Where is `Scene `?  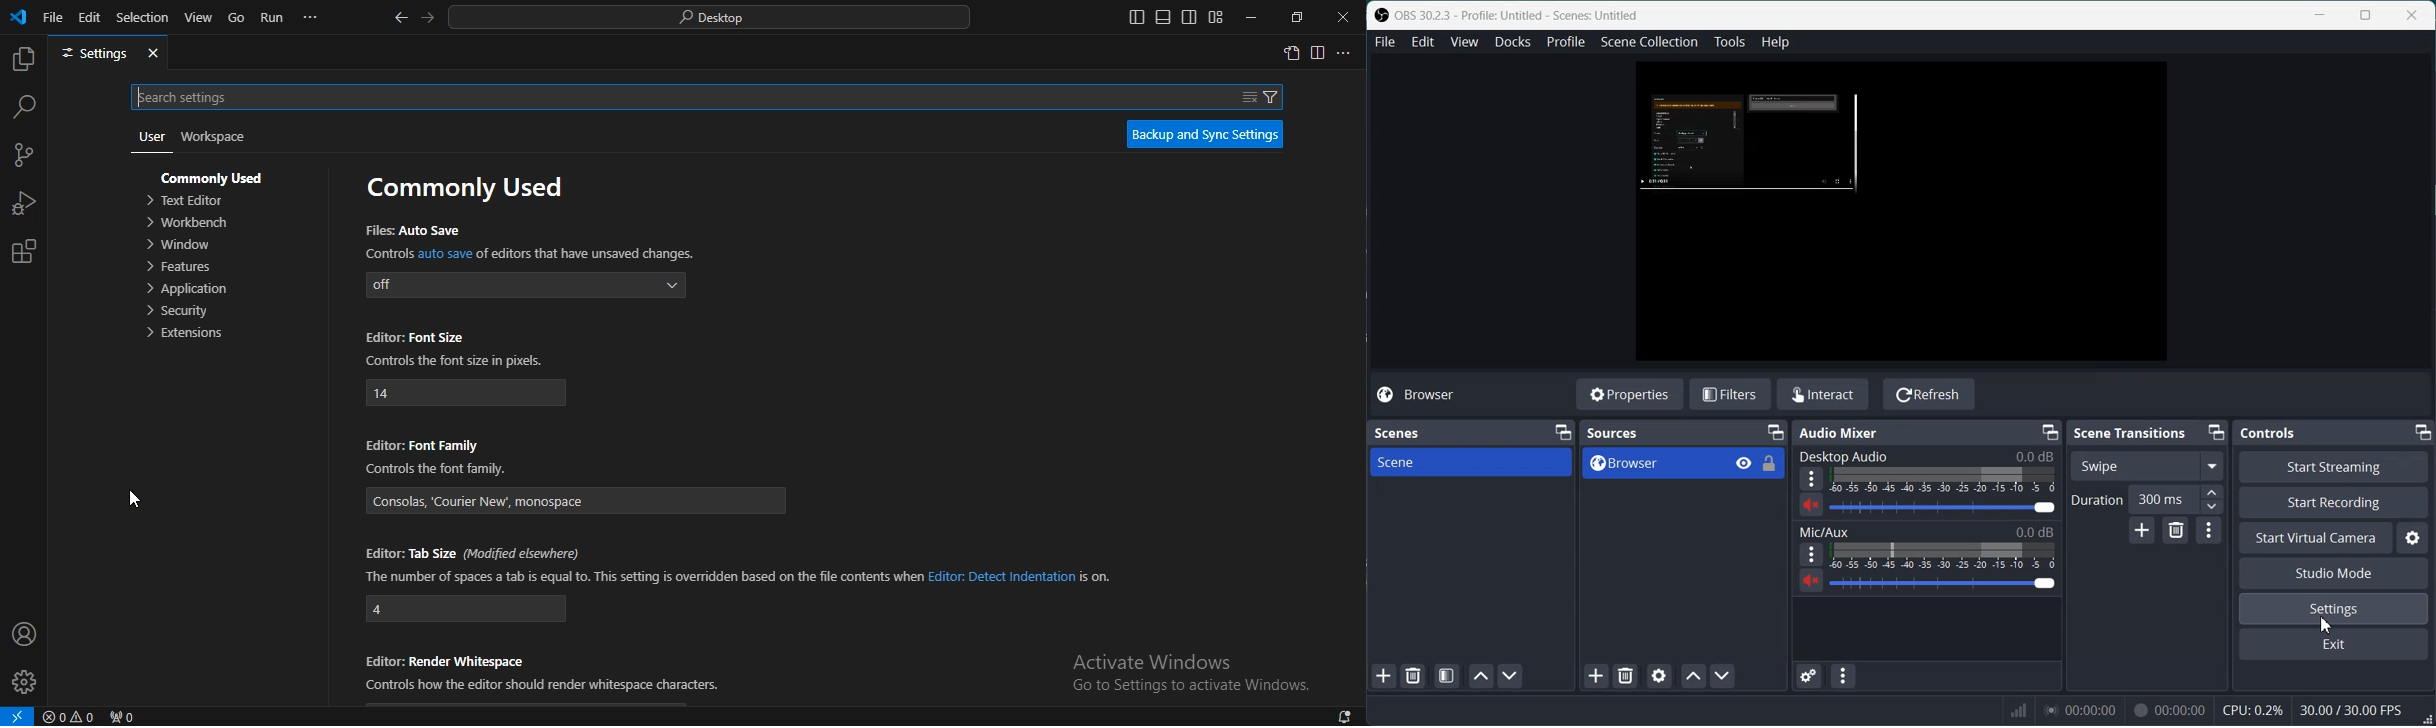 Scene  is located at coordinates (1471, 462).